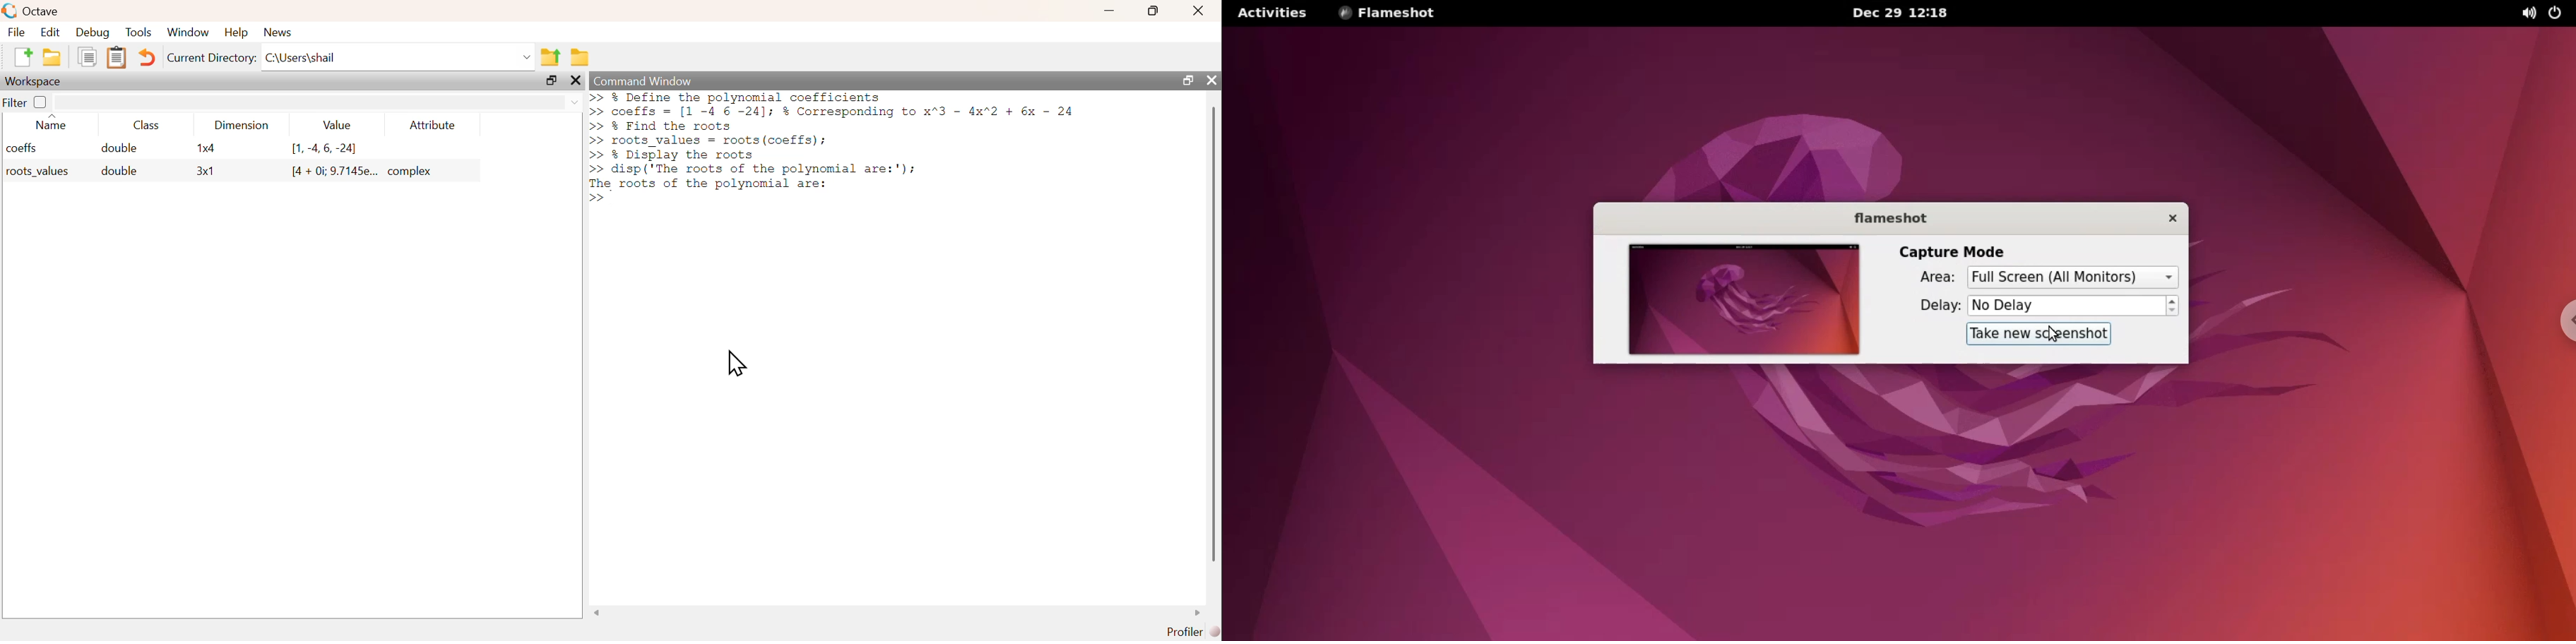 The height and width of the screenshot is (644, 2576). Describe the element at coordinates (325, 149) in the screenshot. I see `[1,-4,6,-24]` at that location.